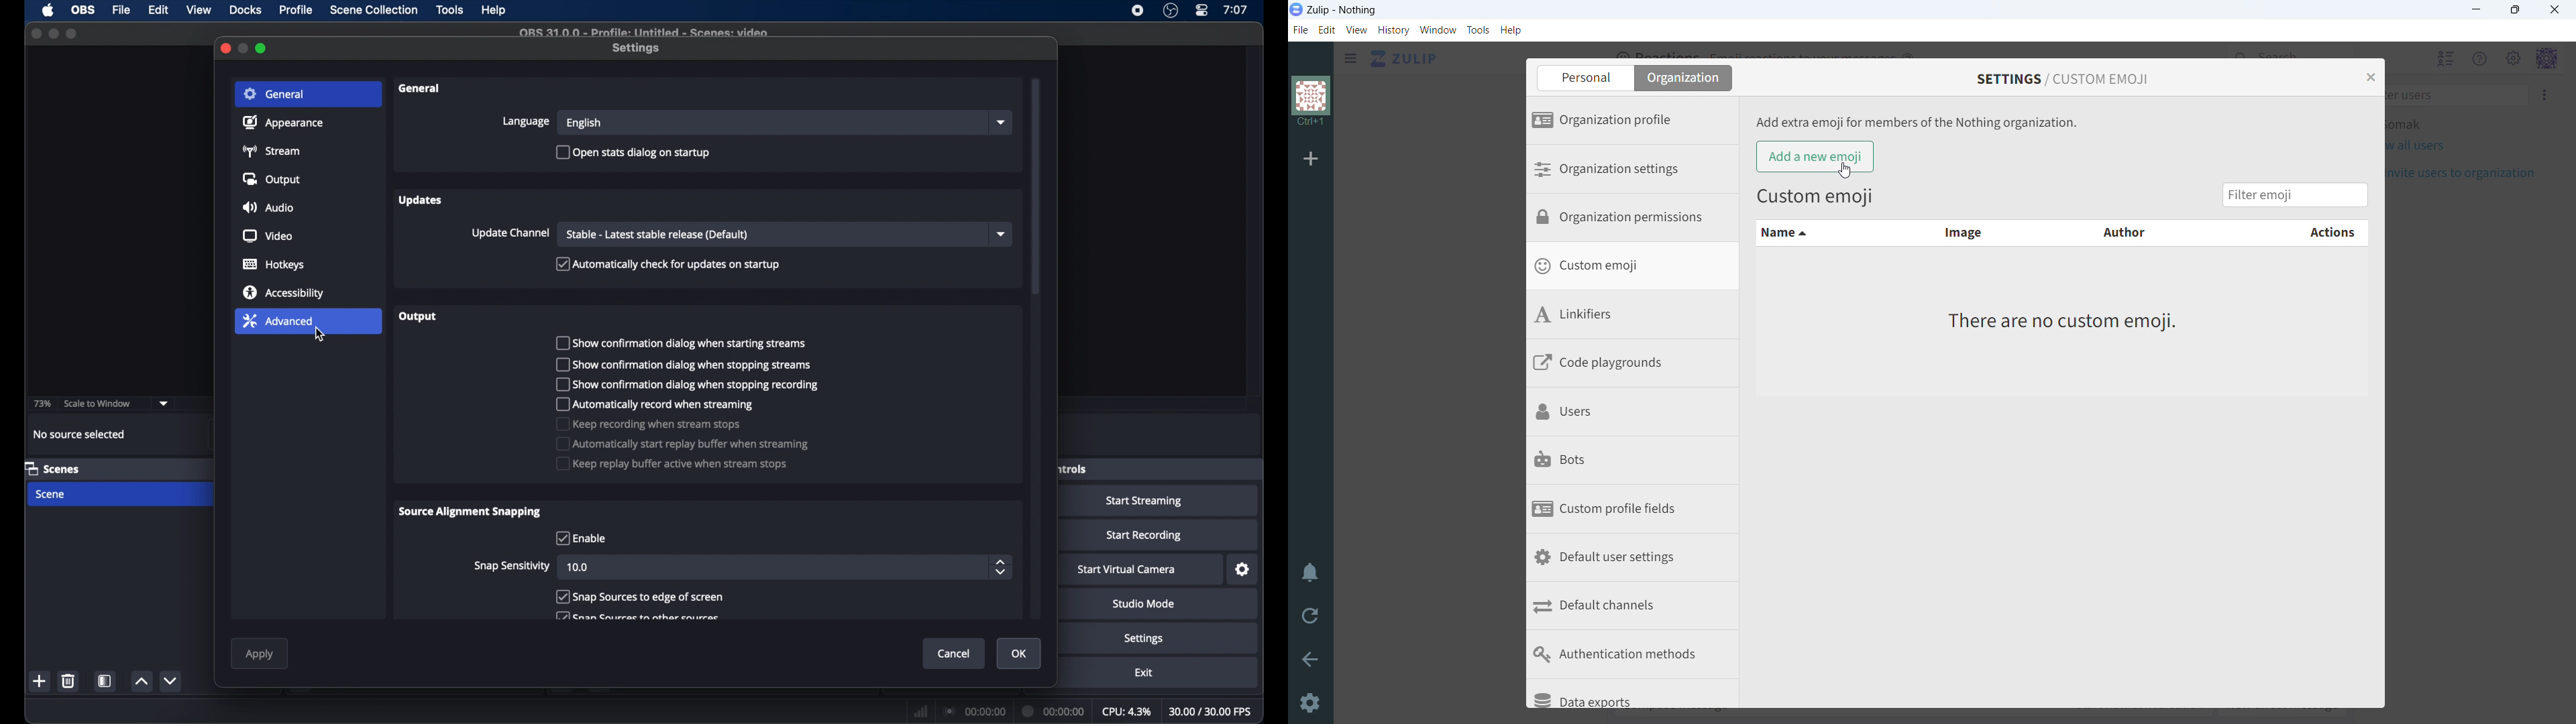 The width and height of the screenshot is (2576, 728). I want to click on video, so click(268, 236).